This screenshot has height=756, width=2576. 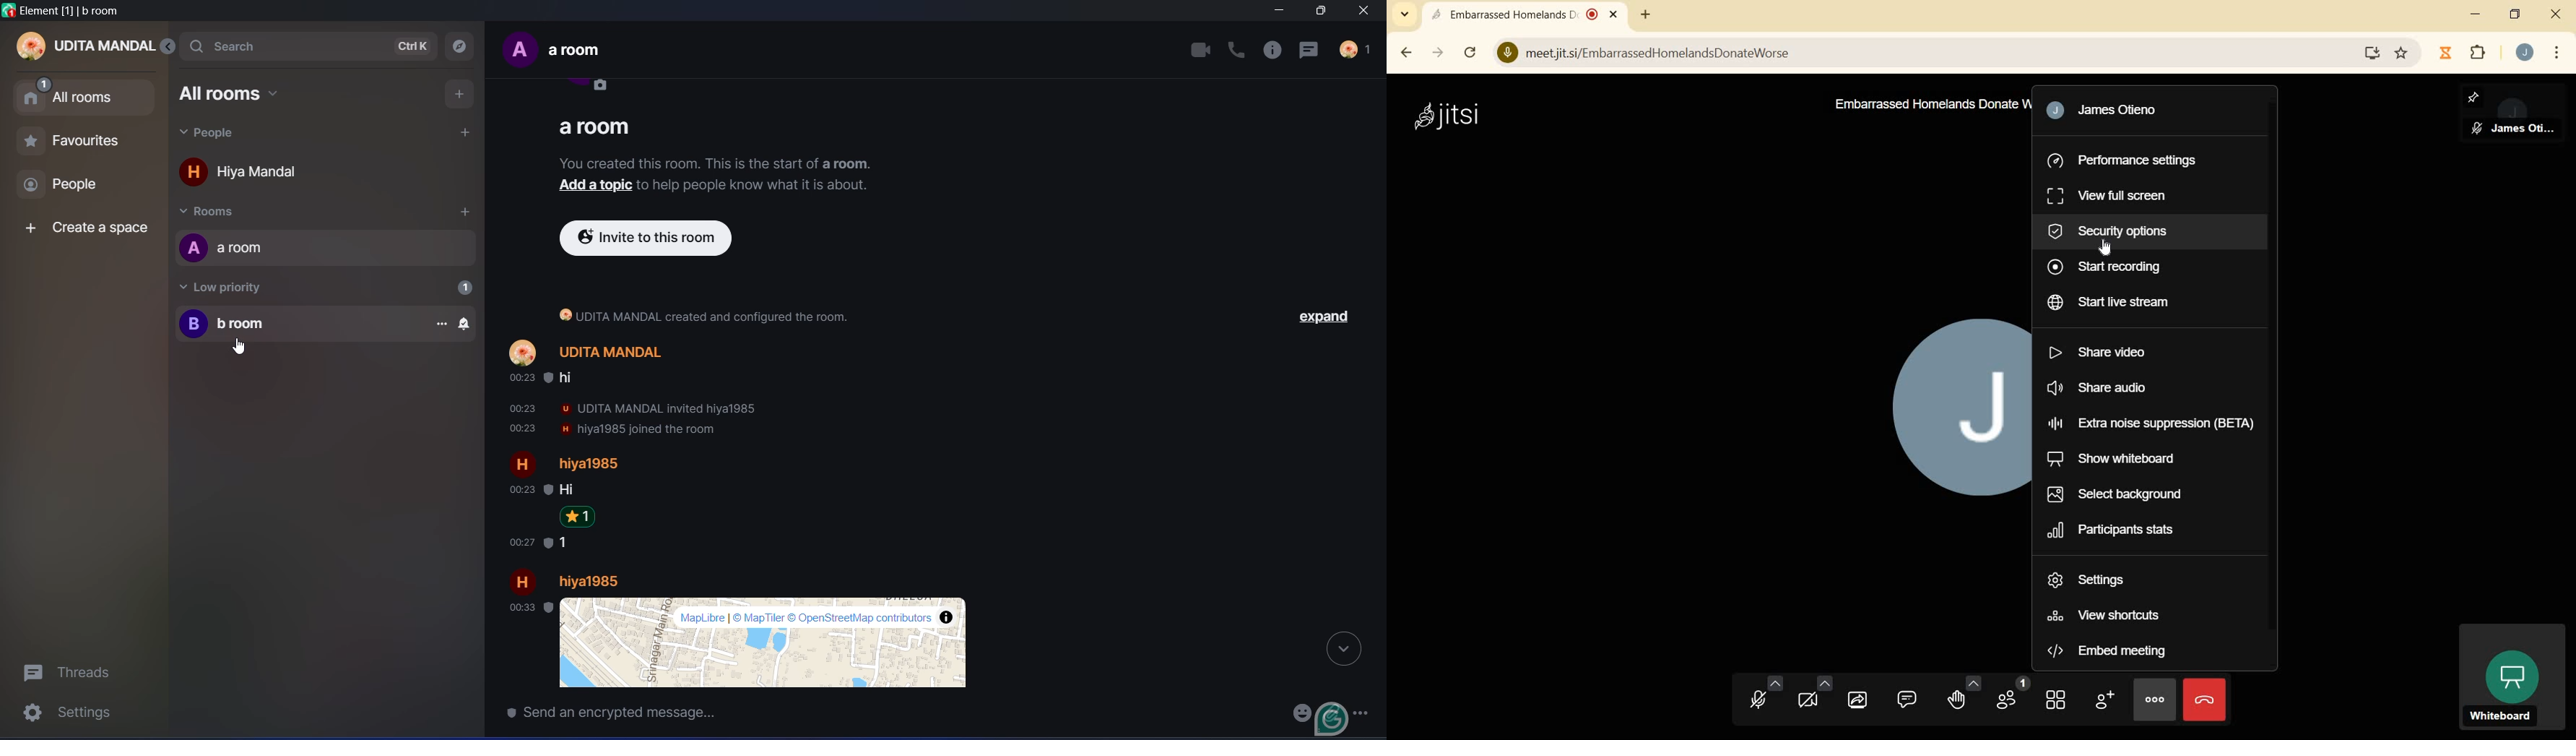 What do you see at coordinates (1343, 648) in the screenshot?
I see `Collapse ` at bounding box center [1343, 648].